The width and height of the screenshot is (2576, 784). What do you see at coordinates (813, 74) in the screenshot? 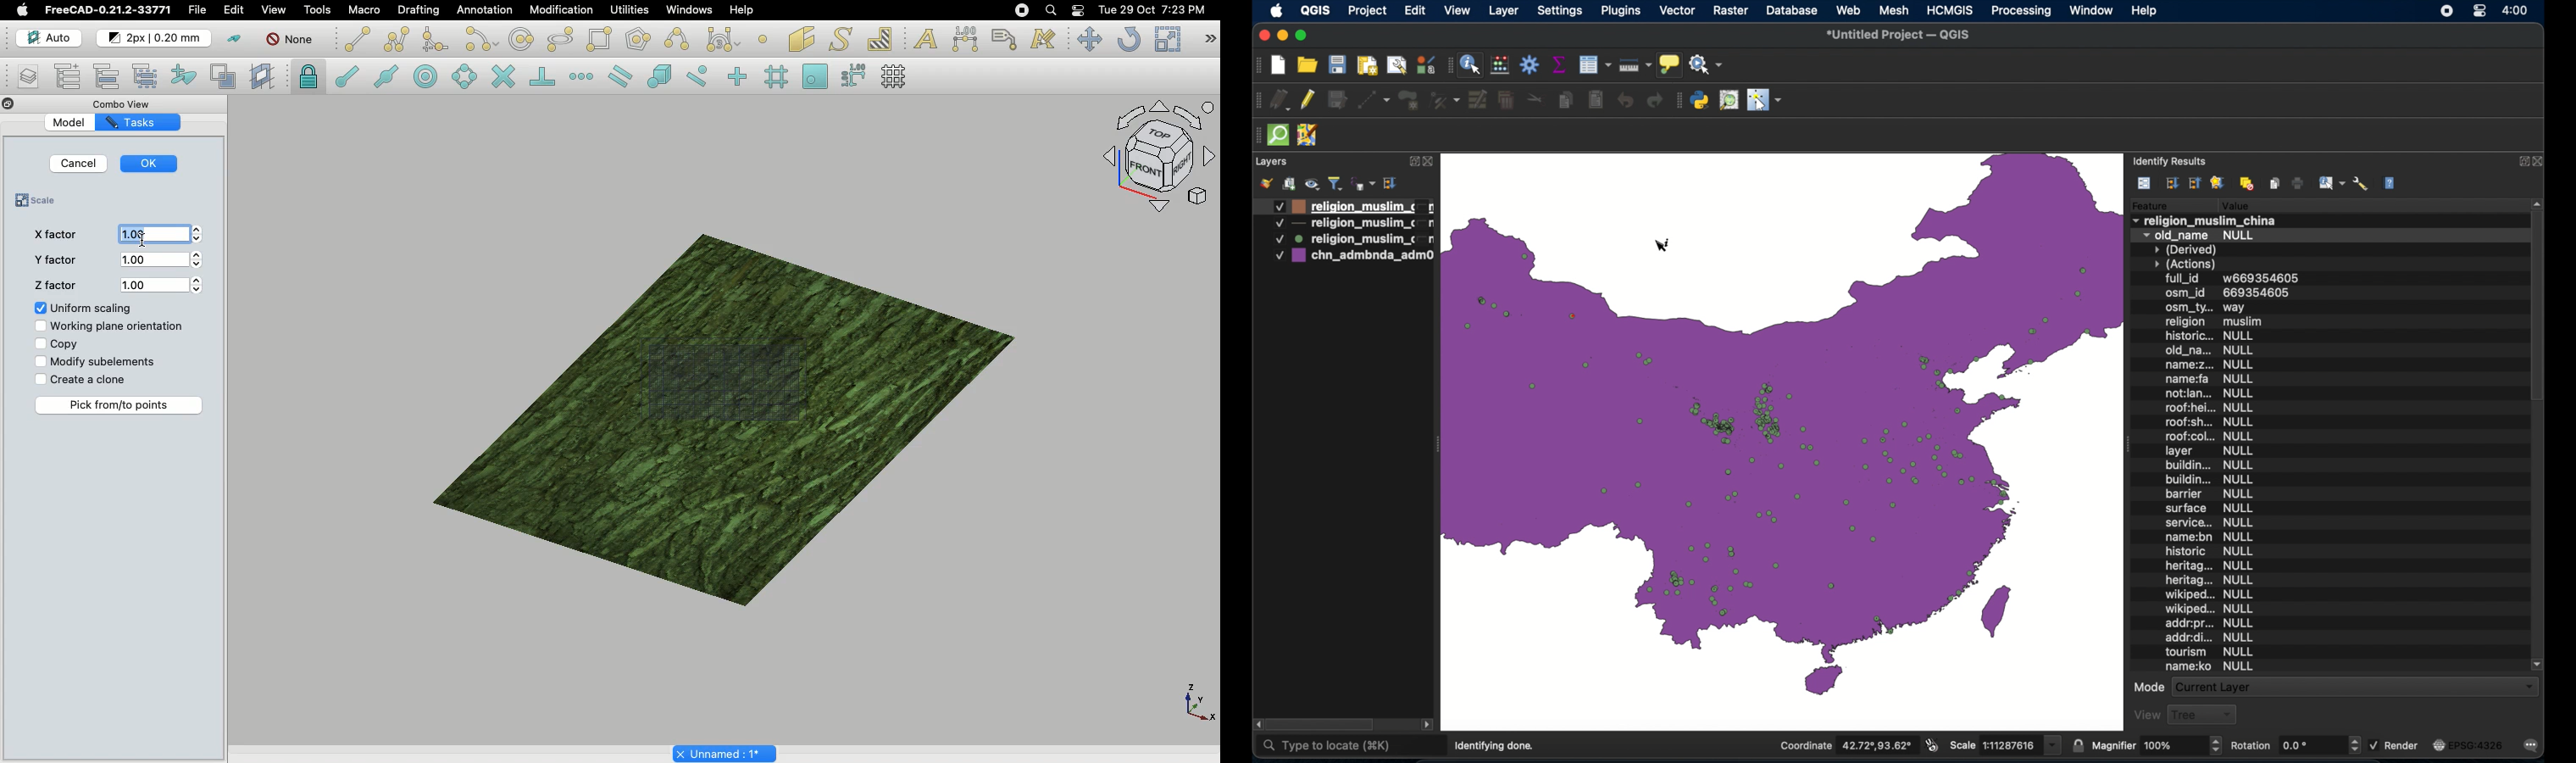
I see `Snap working plane` at bounding box center [813, 74].